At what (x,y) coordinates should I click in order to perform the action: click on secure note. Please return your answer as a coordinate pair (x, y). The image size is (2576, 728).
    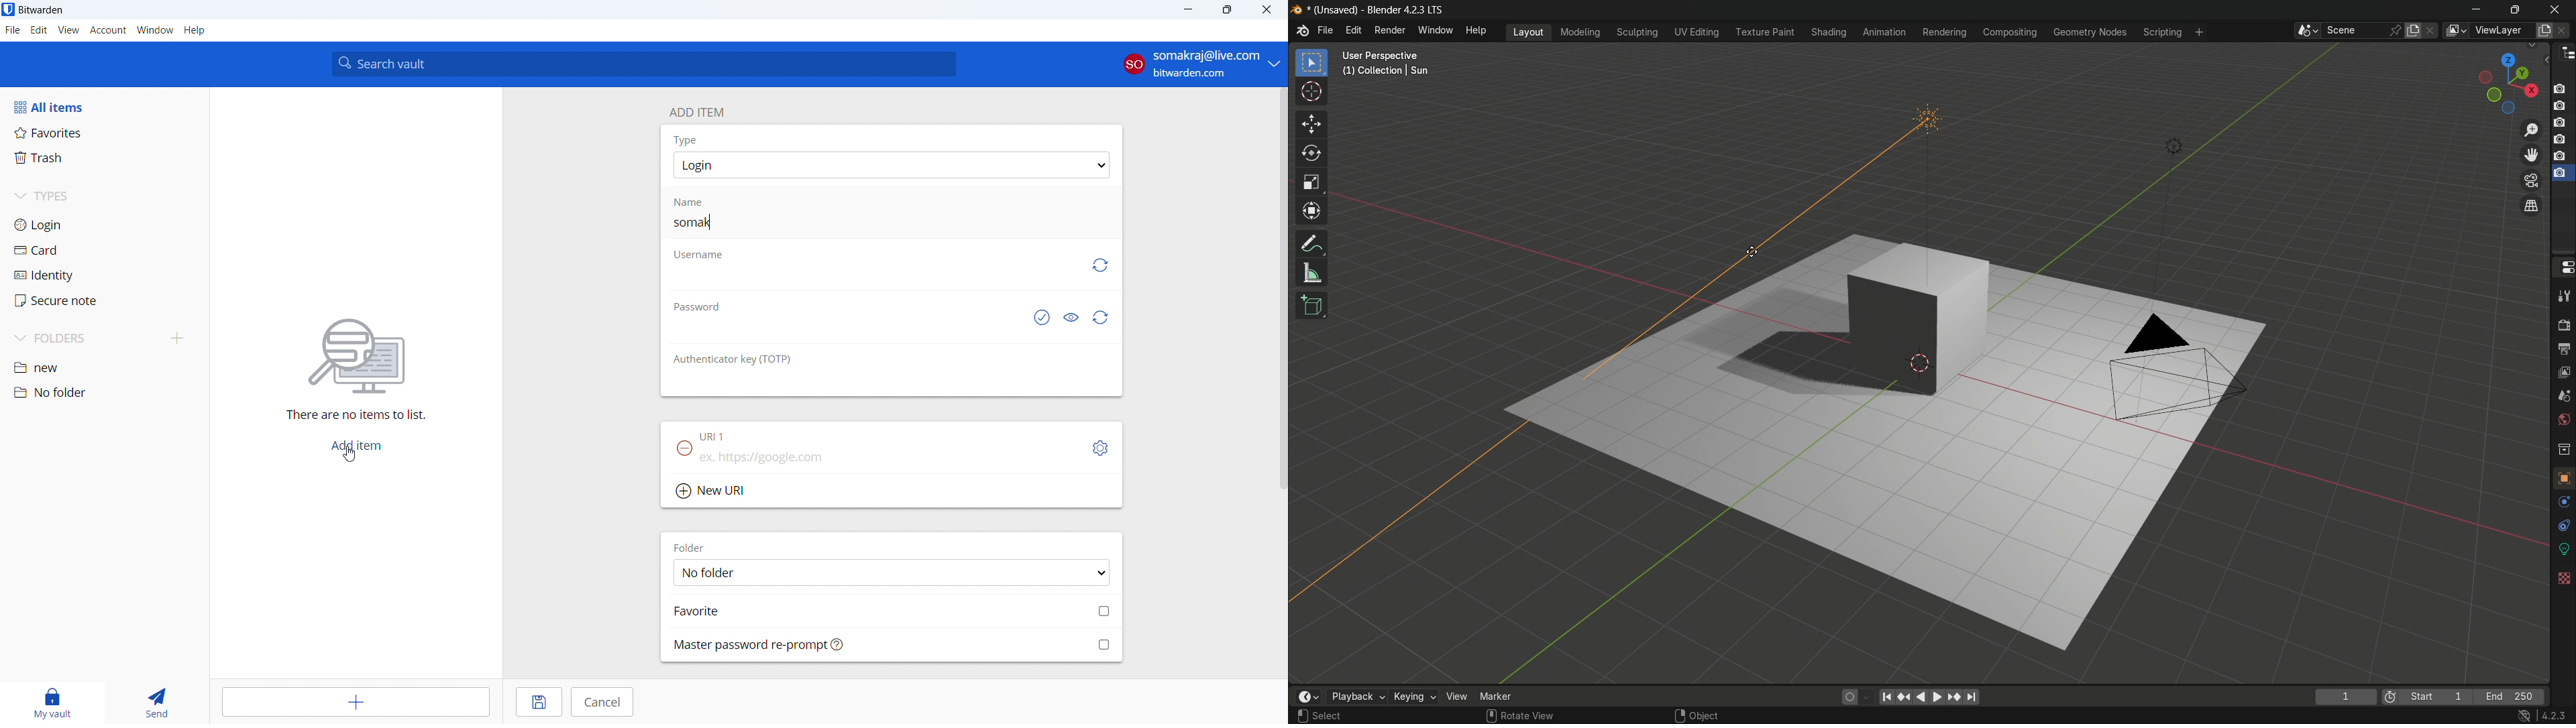
    Looking at the image, I should click on (105, 300).